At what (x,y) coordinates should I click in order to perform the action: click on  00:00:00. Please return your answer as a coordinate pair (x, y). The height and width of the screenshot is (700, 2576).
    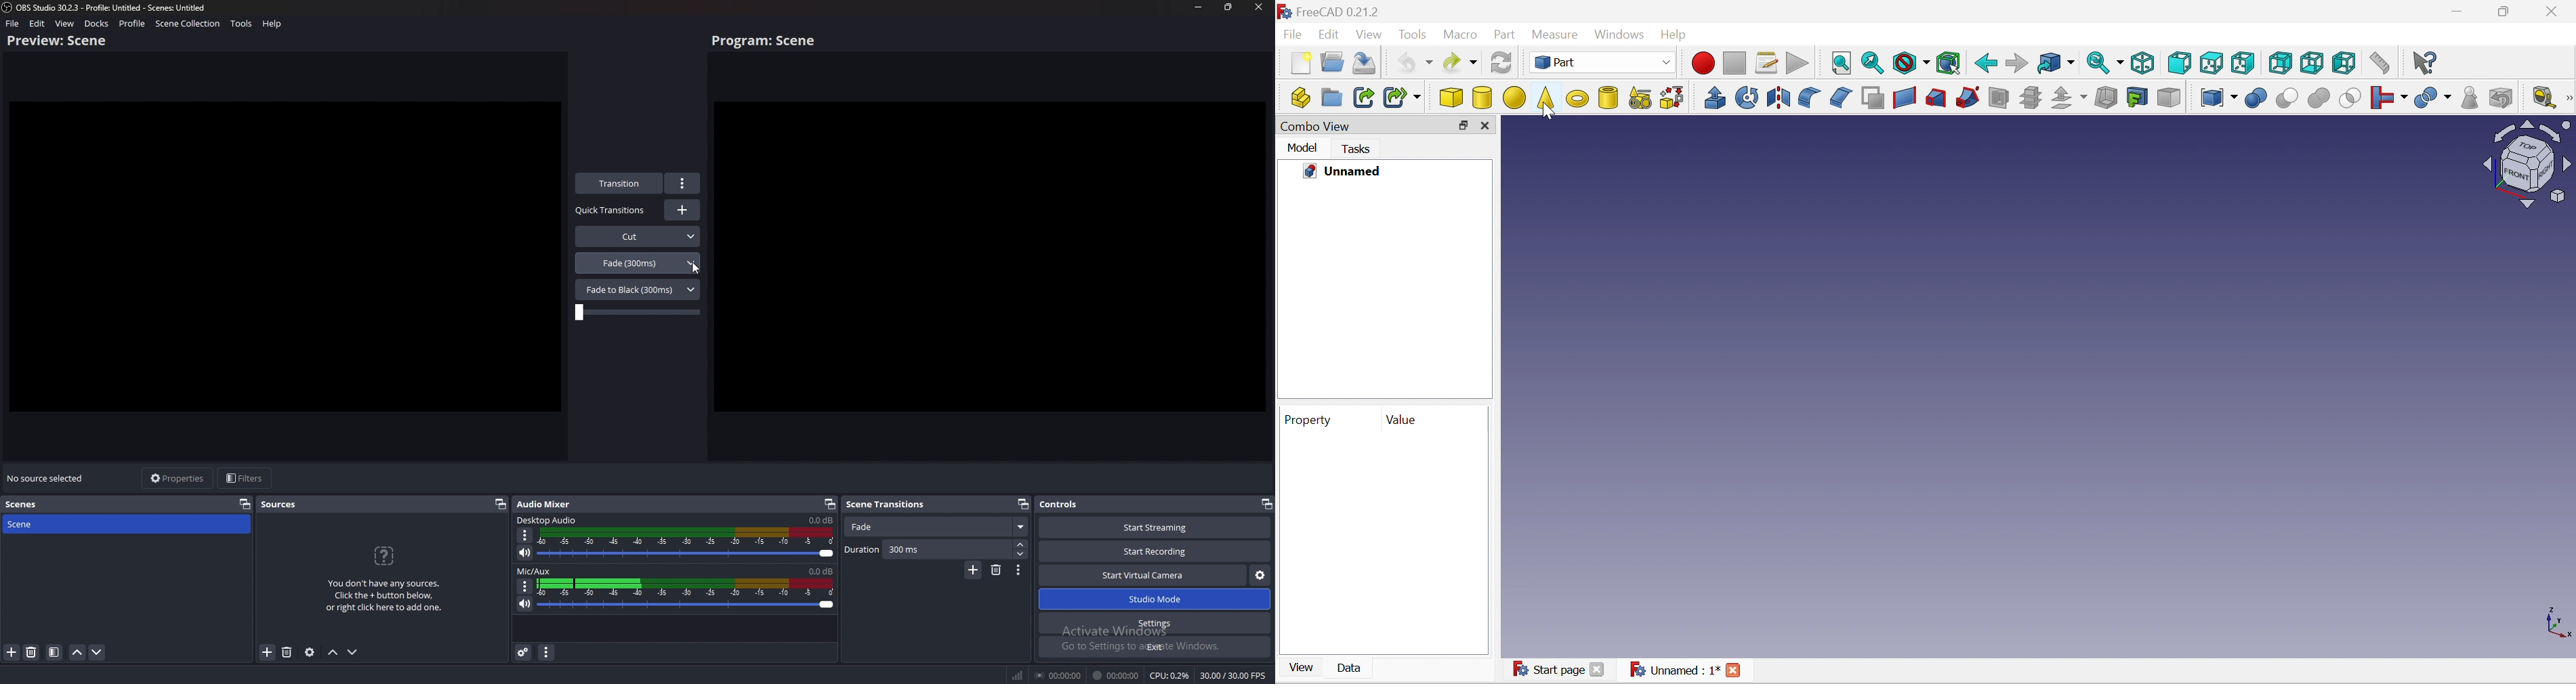
    Looking at the image, I should click on (1117, 675).